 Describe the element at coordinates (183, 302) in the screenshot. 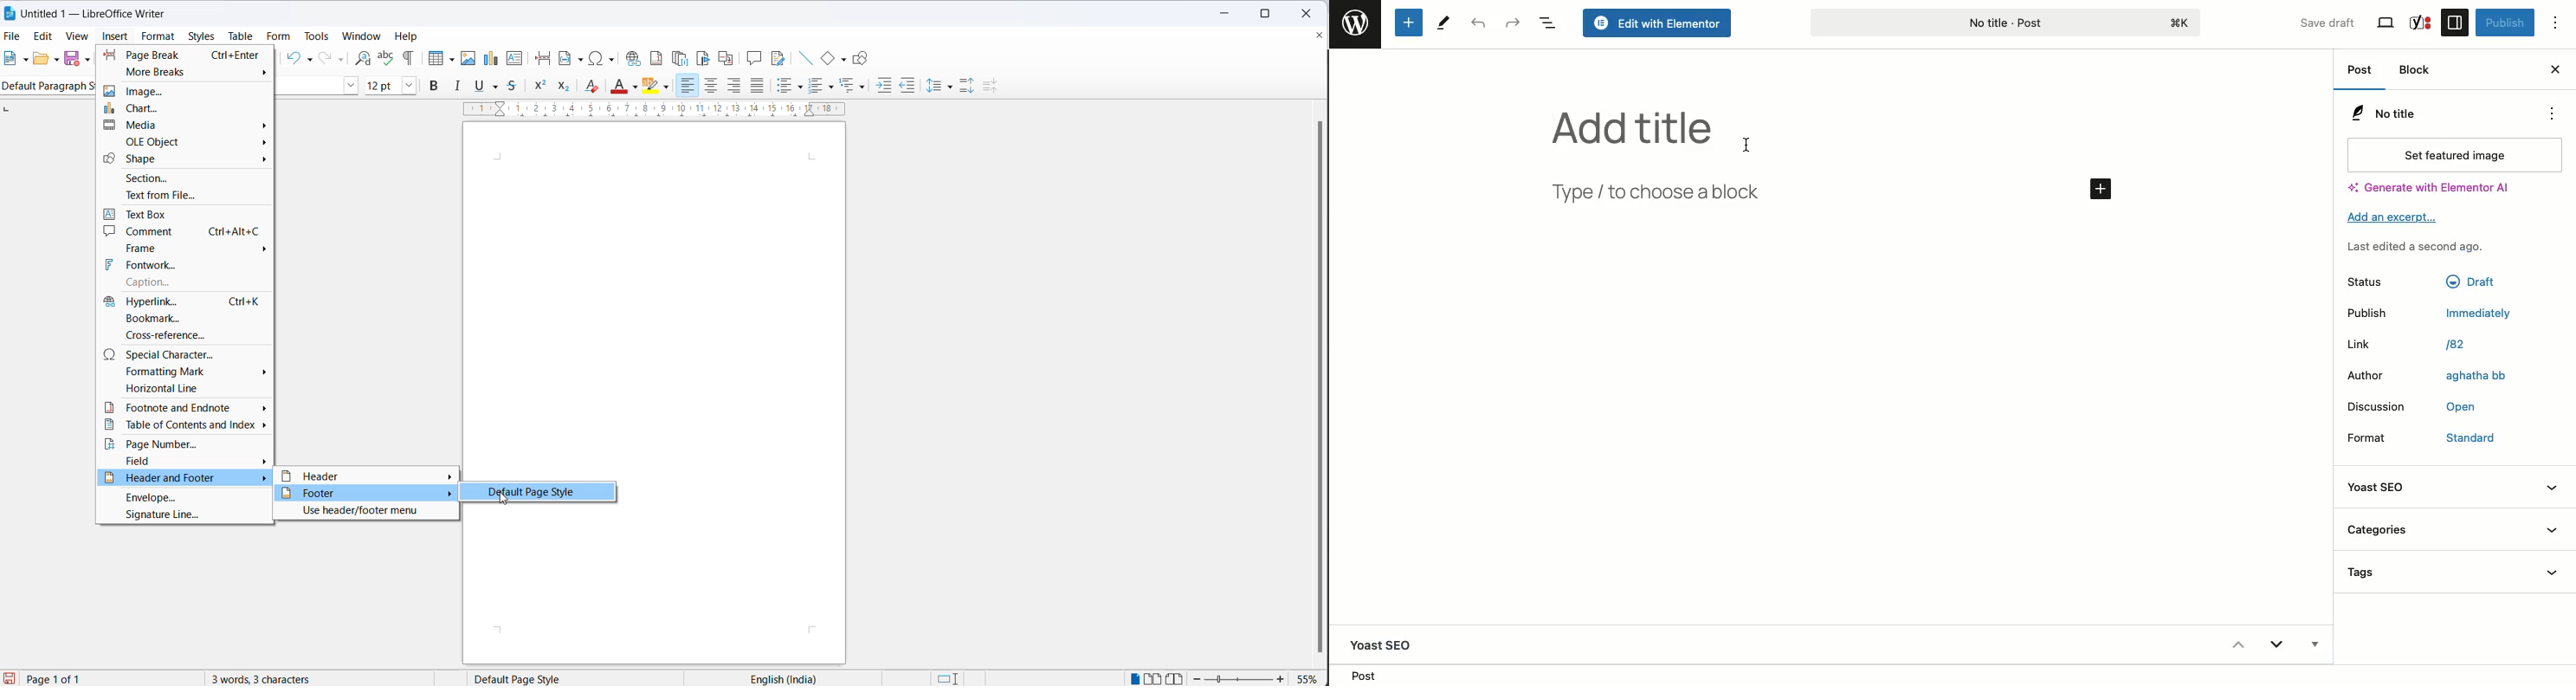

I see `hyperlink` at that location.